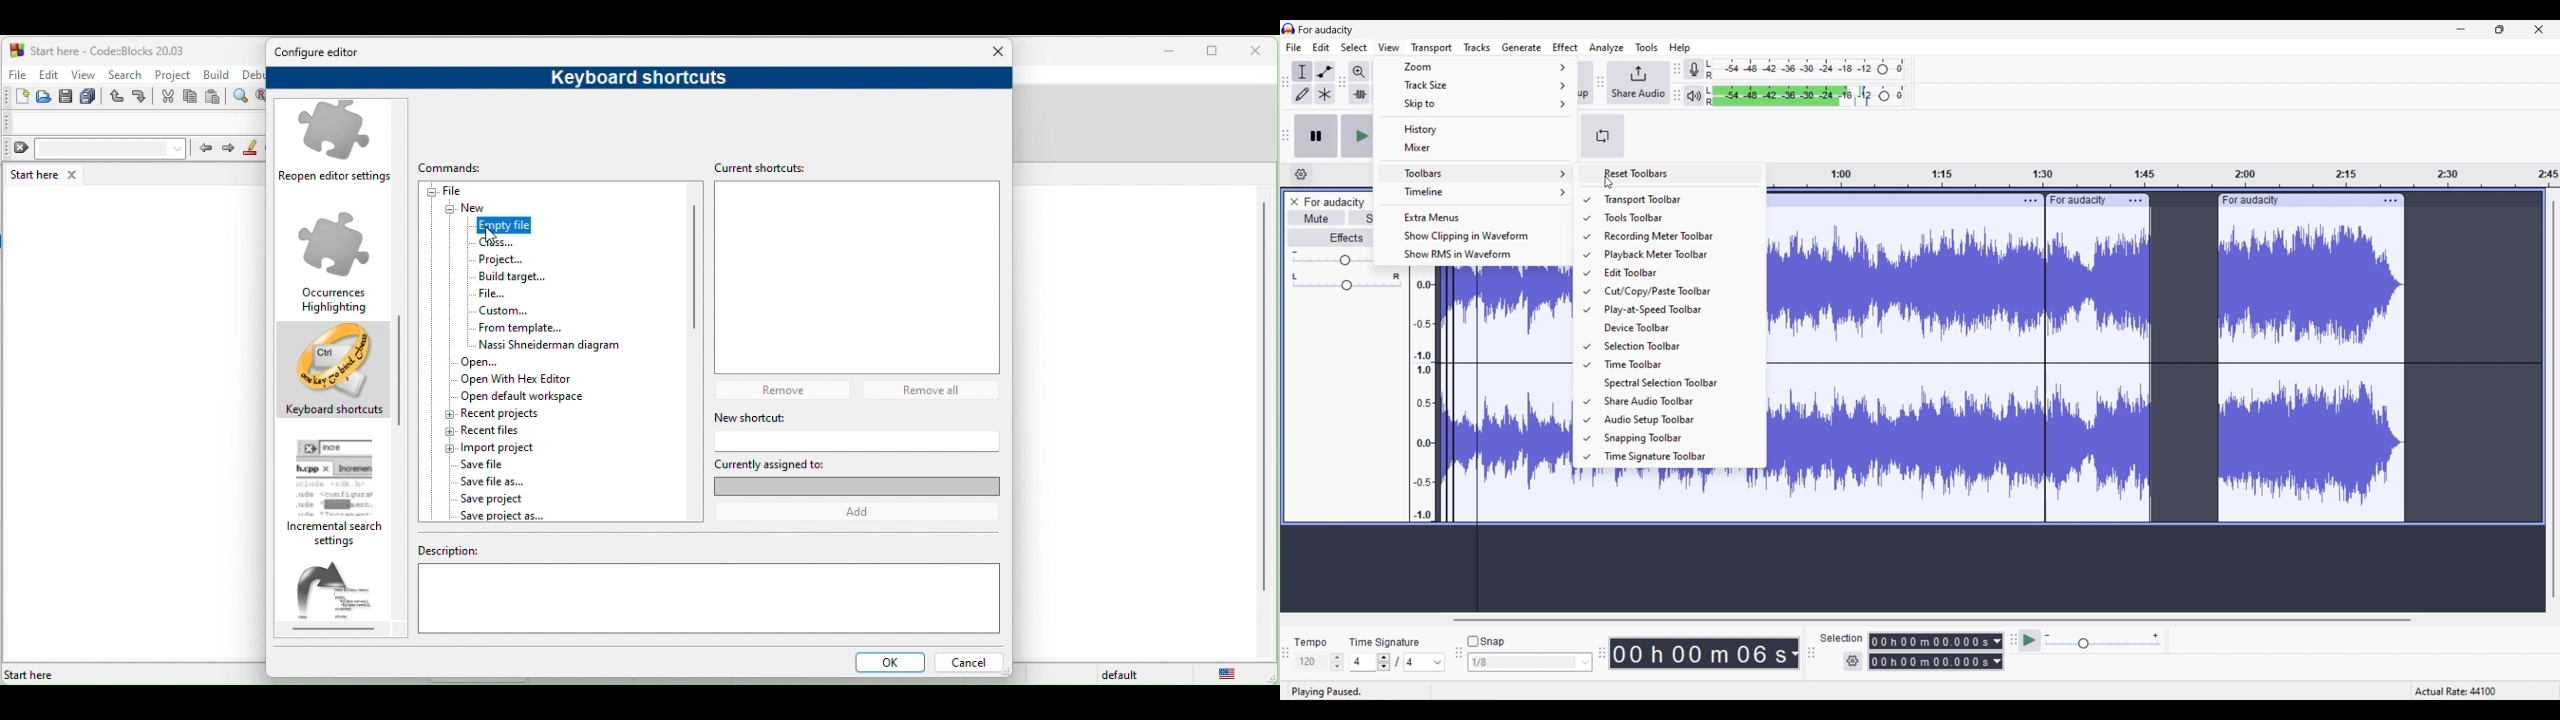 The width and height of the screenshot is (2576, 728). I want to click on undo, so click(118, 97).